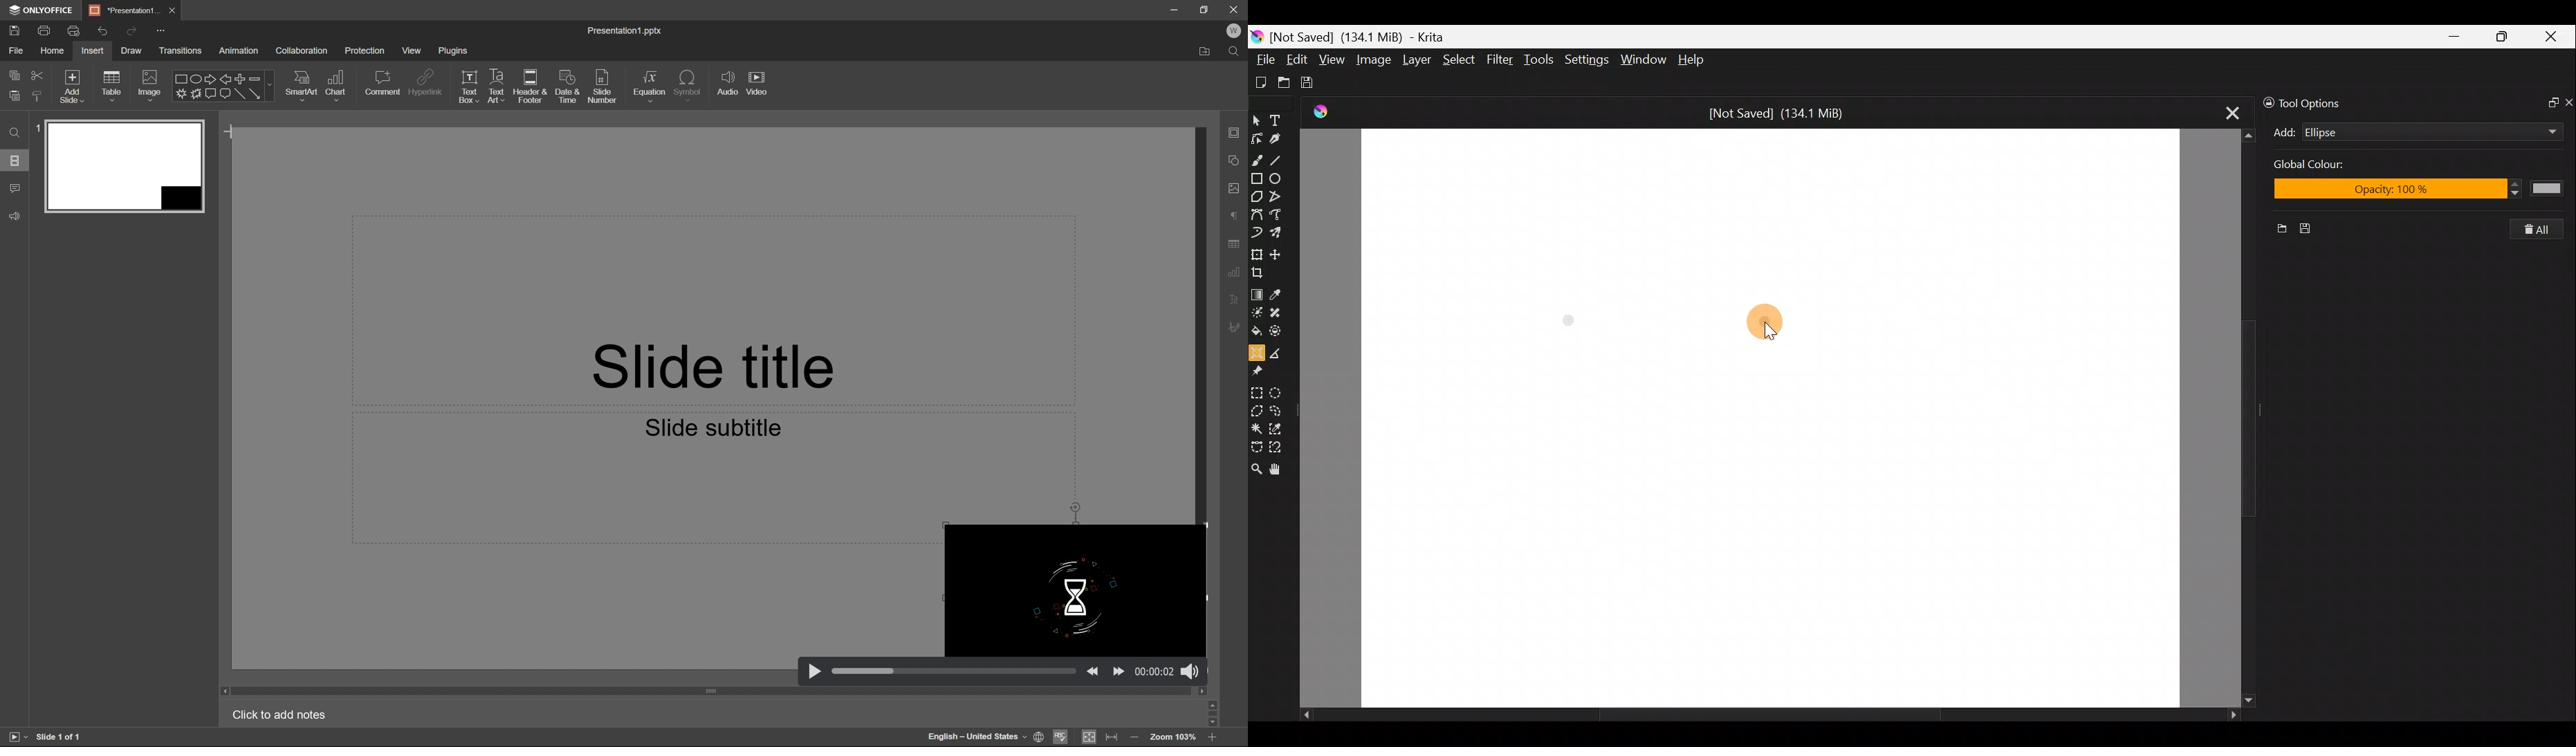 This screenshot has height=756, width=2576. What do you see at coordinates (1278, 292) in the screenshot?
I see `Sample a colour from image/current layer` at bounding box center [1278, 292].